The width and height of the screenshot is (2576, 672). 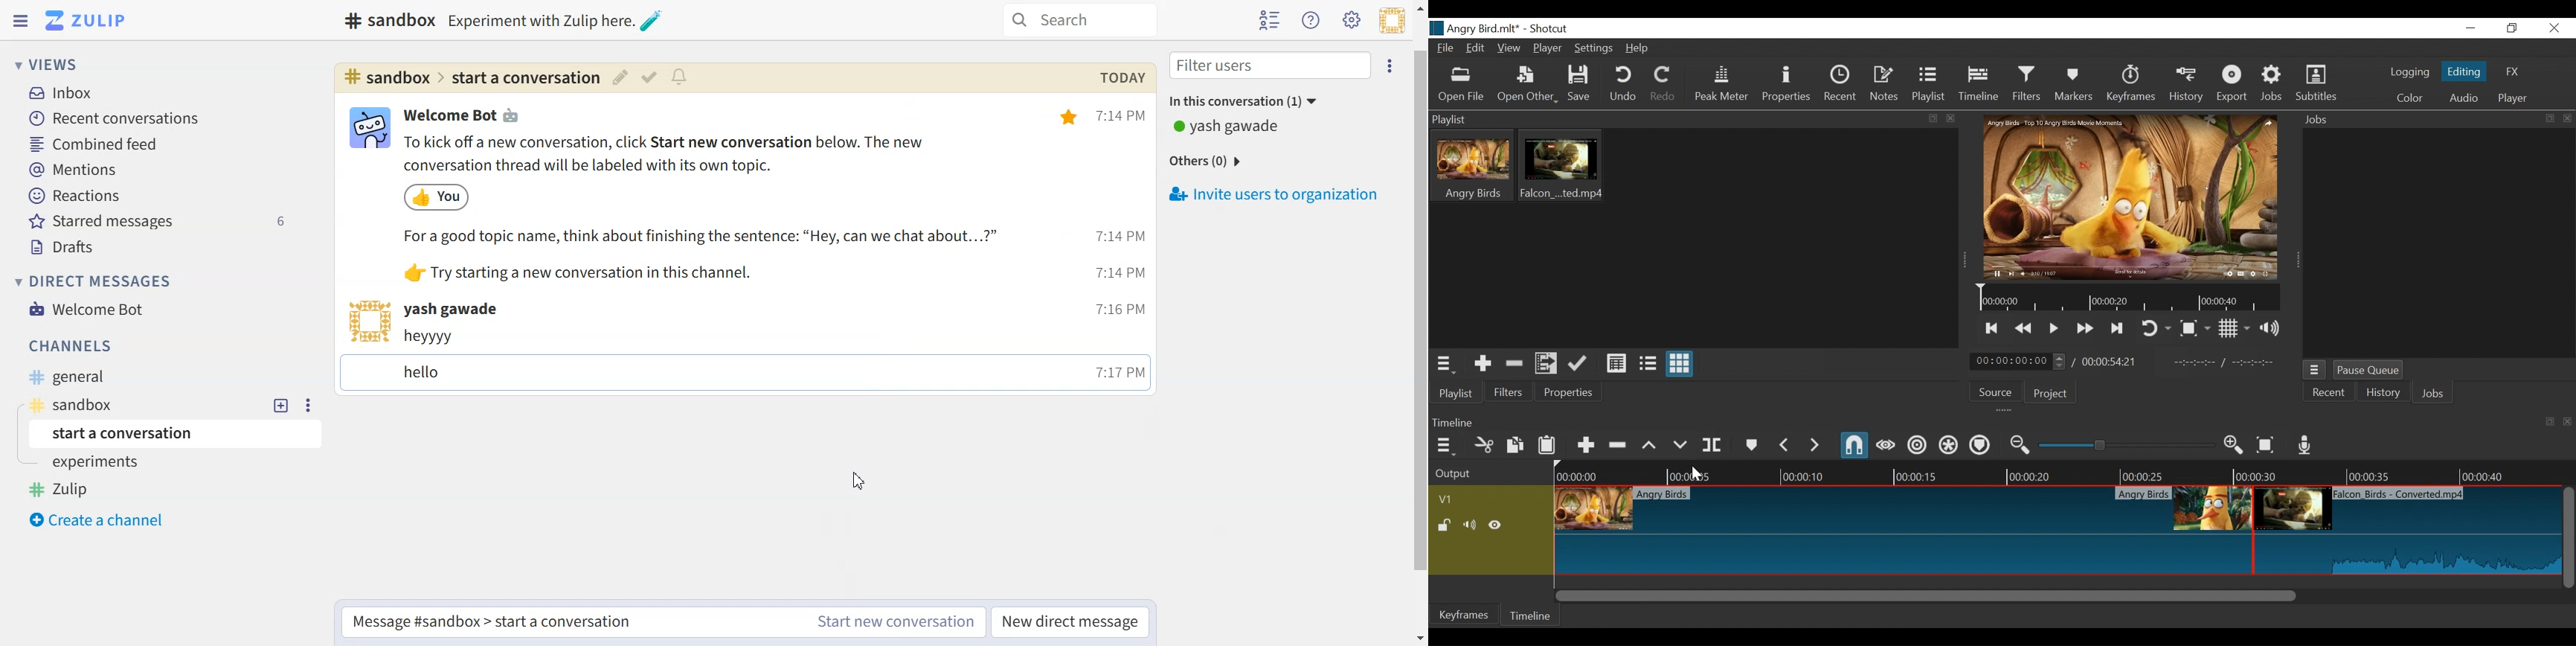 I want to click on Open File, so click(x=1527, y=86).